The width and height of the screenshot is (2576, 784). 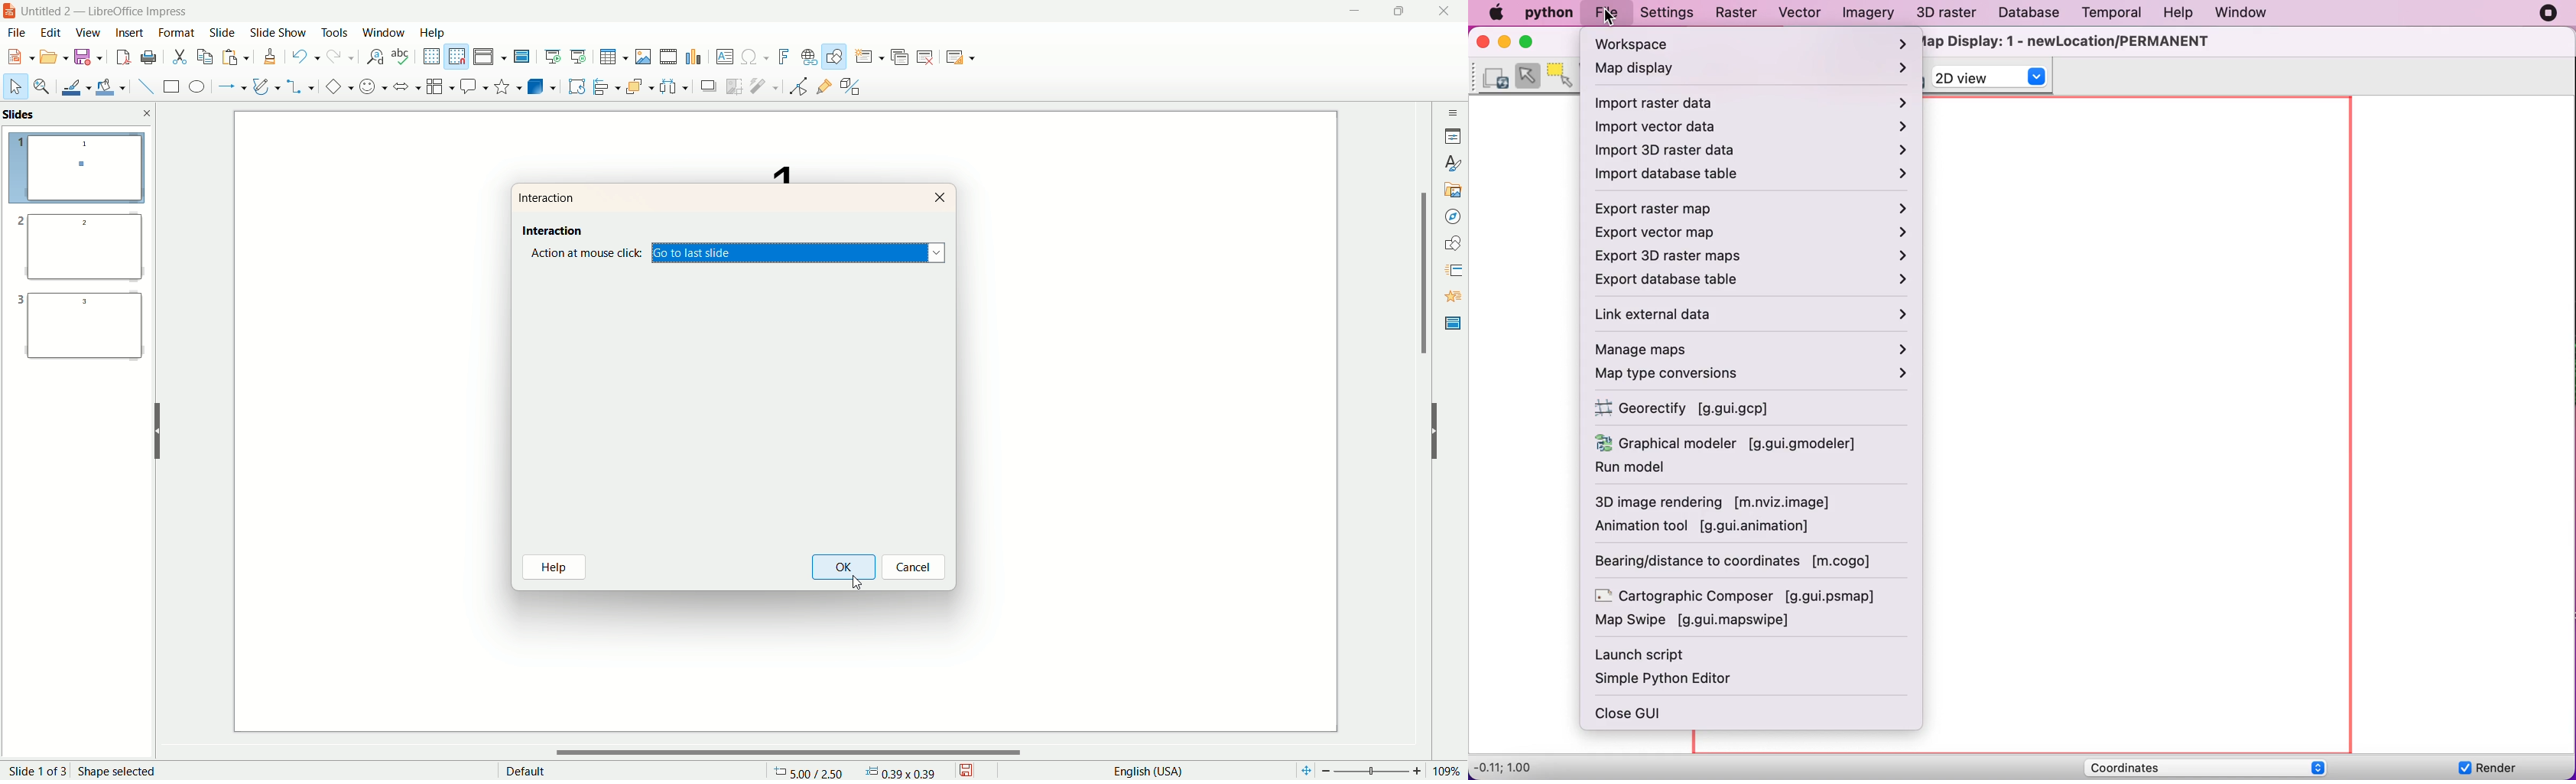 I want to click on go to last slide, so click(x=797, y=254).